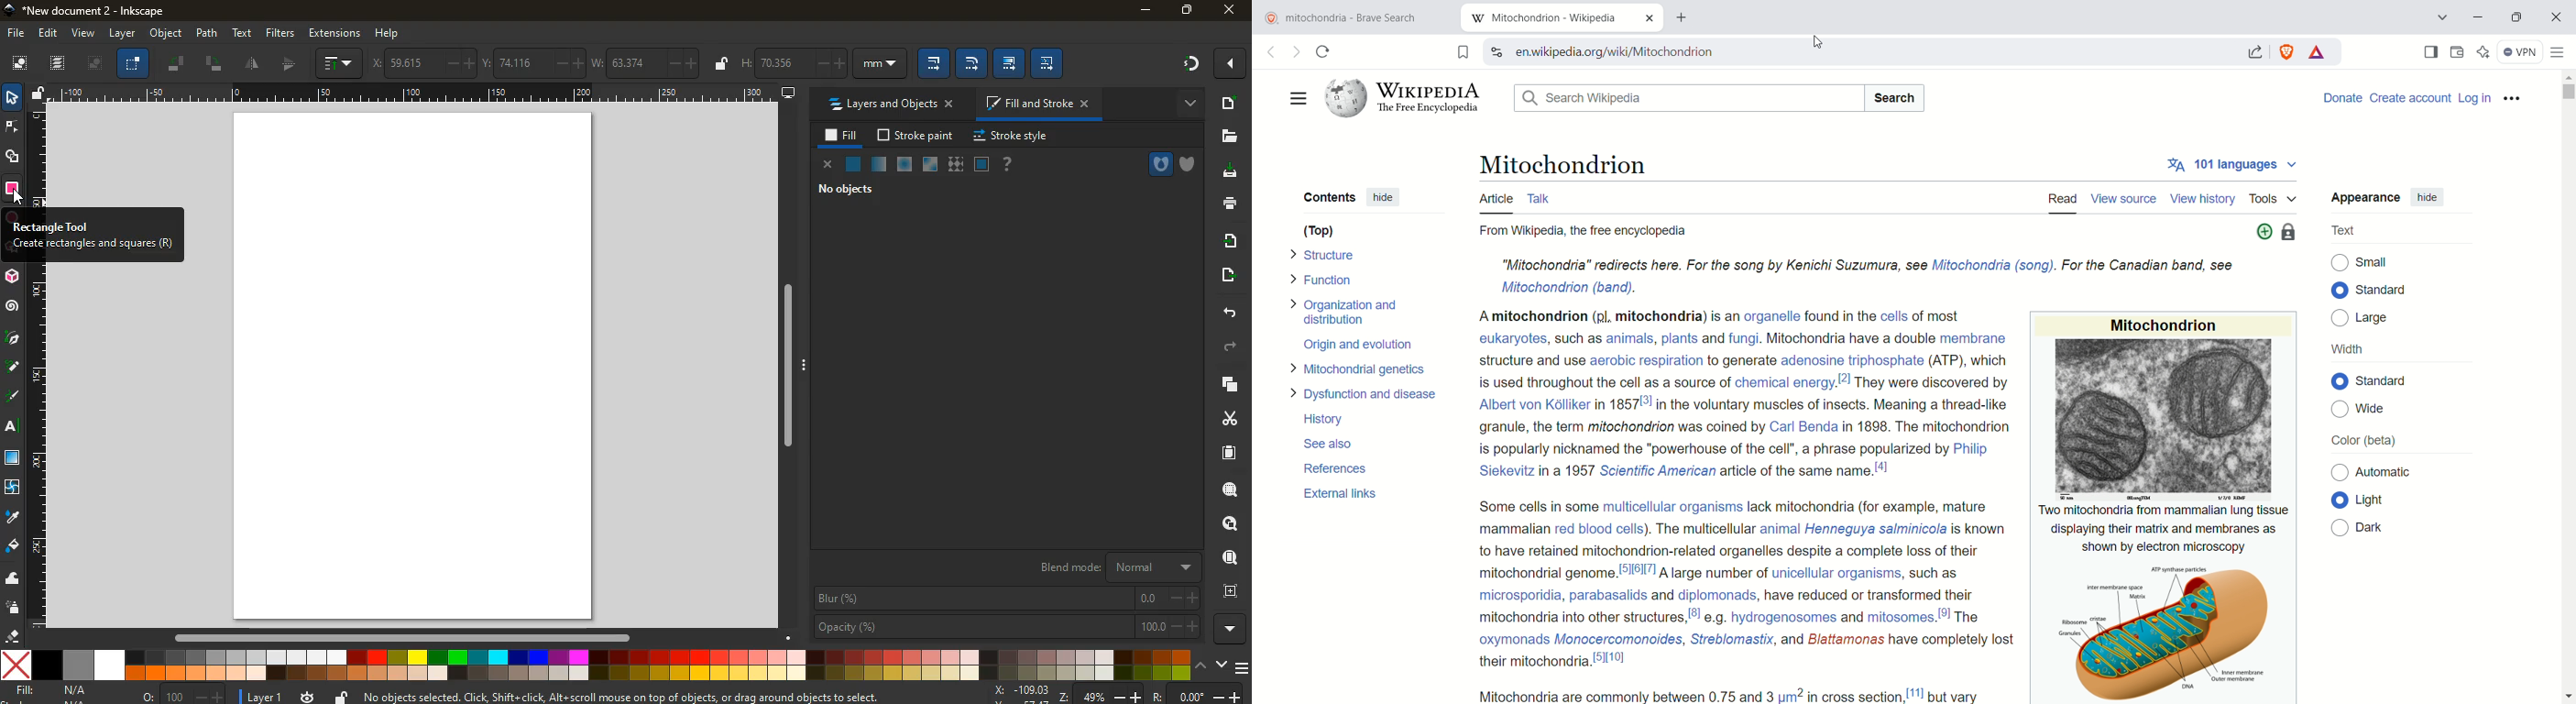  What do you see at coordinates (829, 166) in the screenshot?
I see `close` at bounding box center [829, 166].